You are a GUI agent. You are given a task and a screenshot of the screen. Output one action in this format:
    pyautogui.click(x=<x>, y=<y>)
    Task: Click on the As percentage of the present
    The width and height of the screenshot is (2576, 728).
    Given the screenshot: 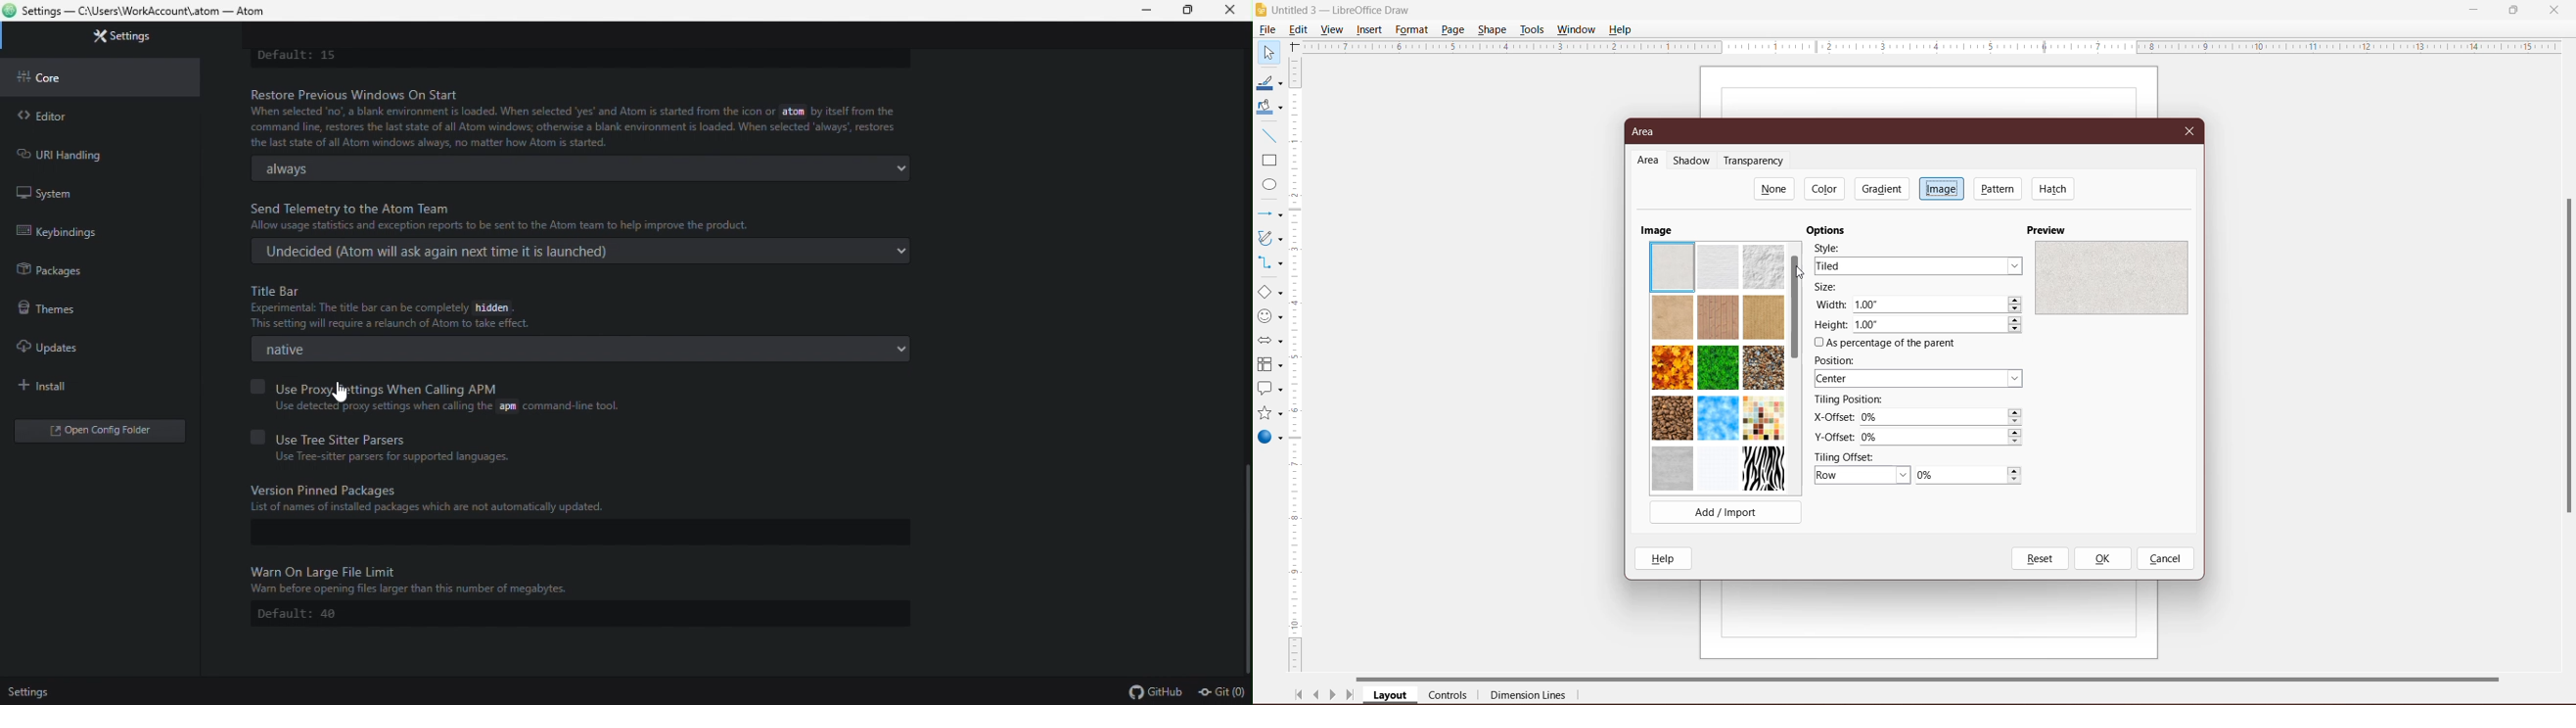 What is the action you would take?
    pyautogui.click(x=1888, y=344)
    